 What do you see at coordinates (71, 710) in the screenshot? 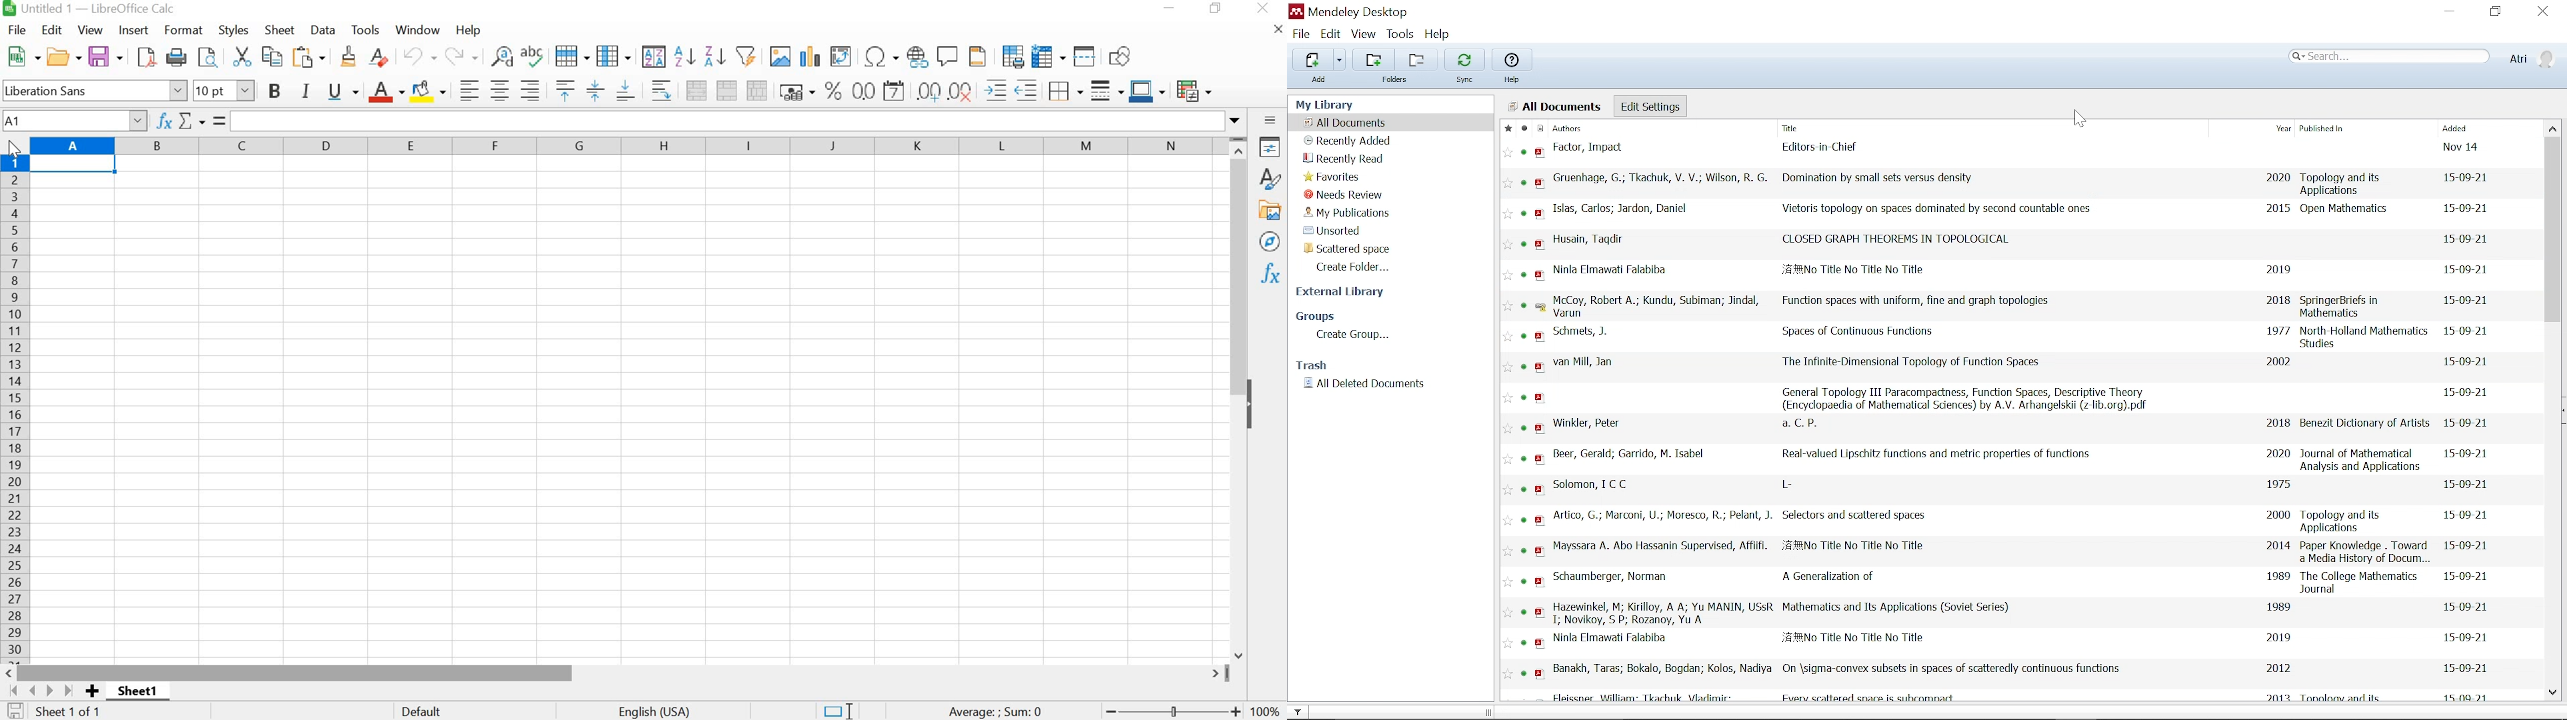
I see `SHEET 1 OF 1` at bounding box center [71, 710].